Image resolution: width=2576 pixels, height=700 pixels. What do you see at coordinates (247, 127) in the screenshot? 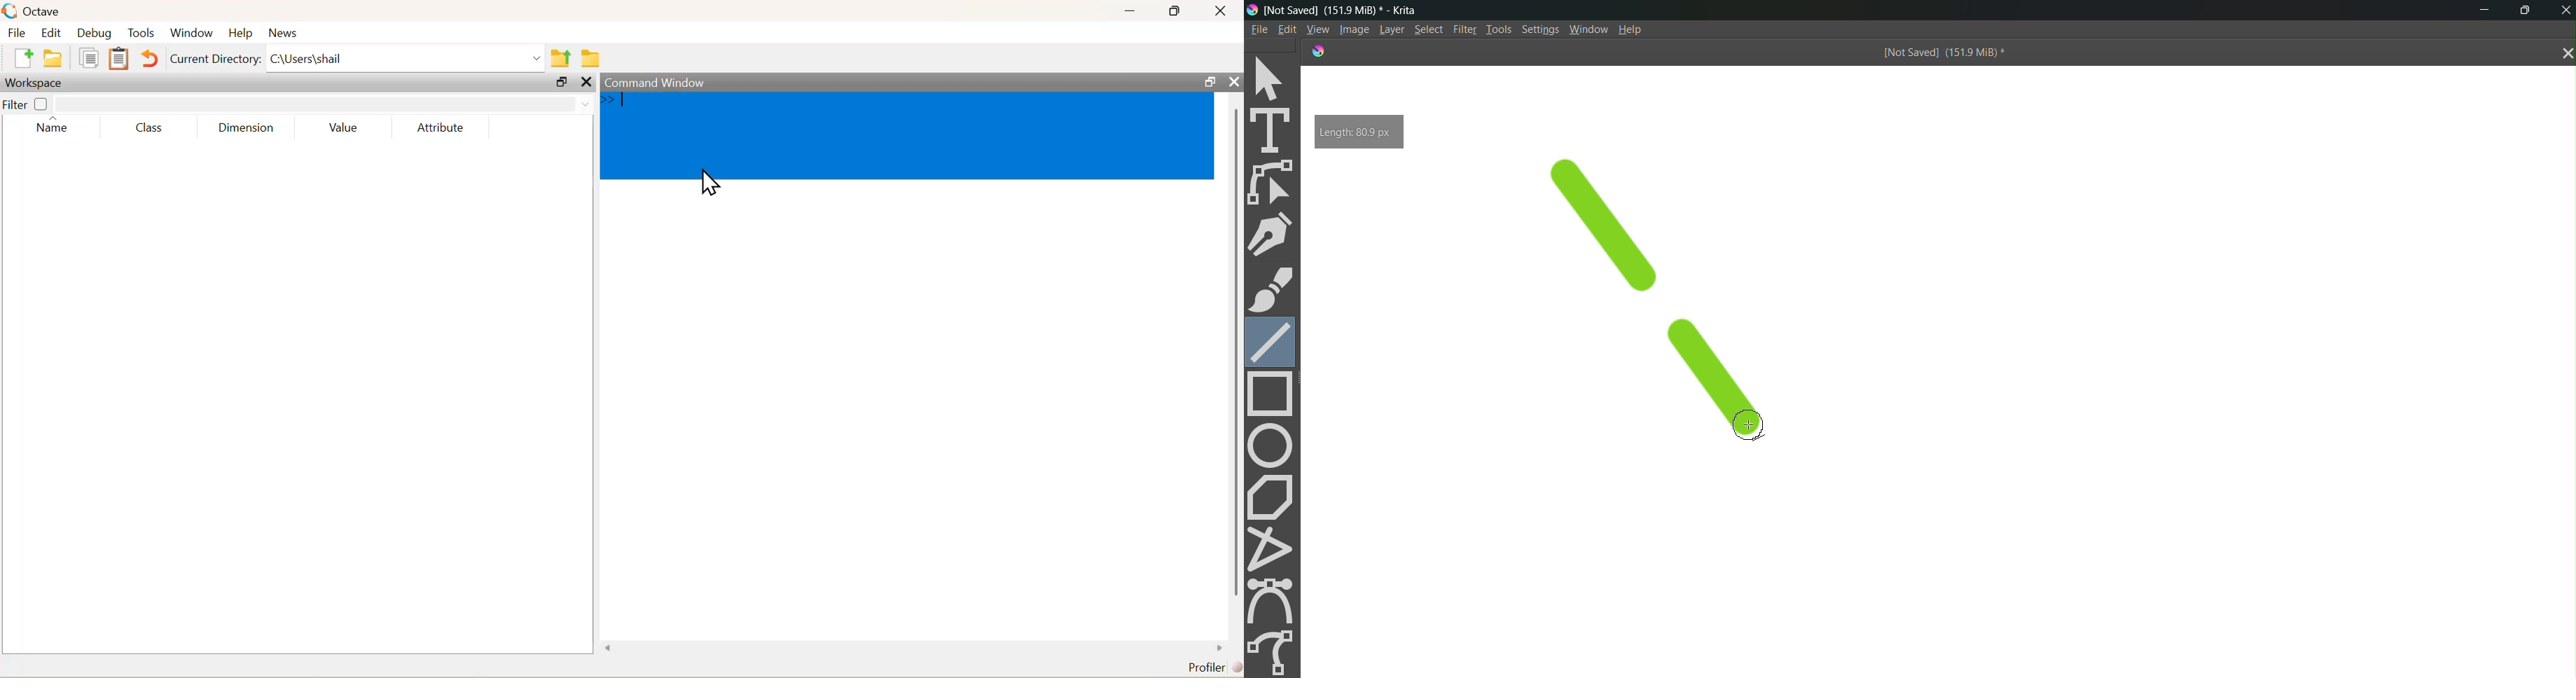
I see `dimensions` at bounding box center [247, 127].